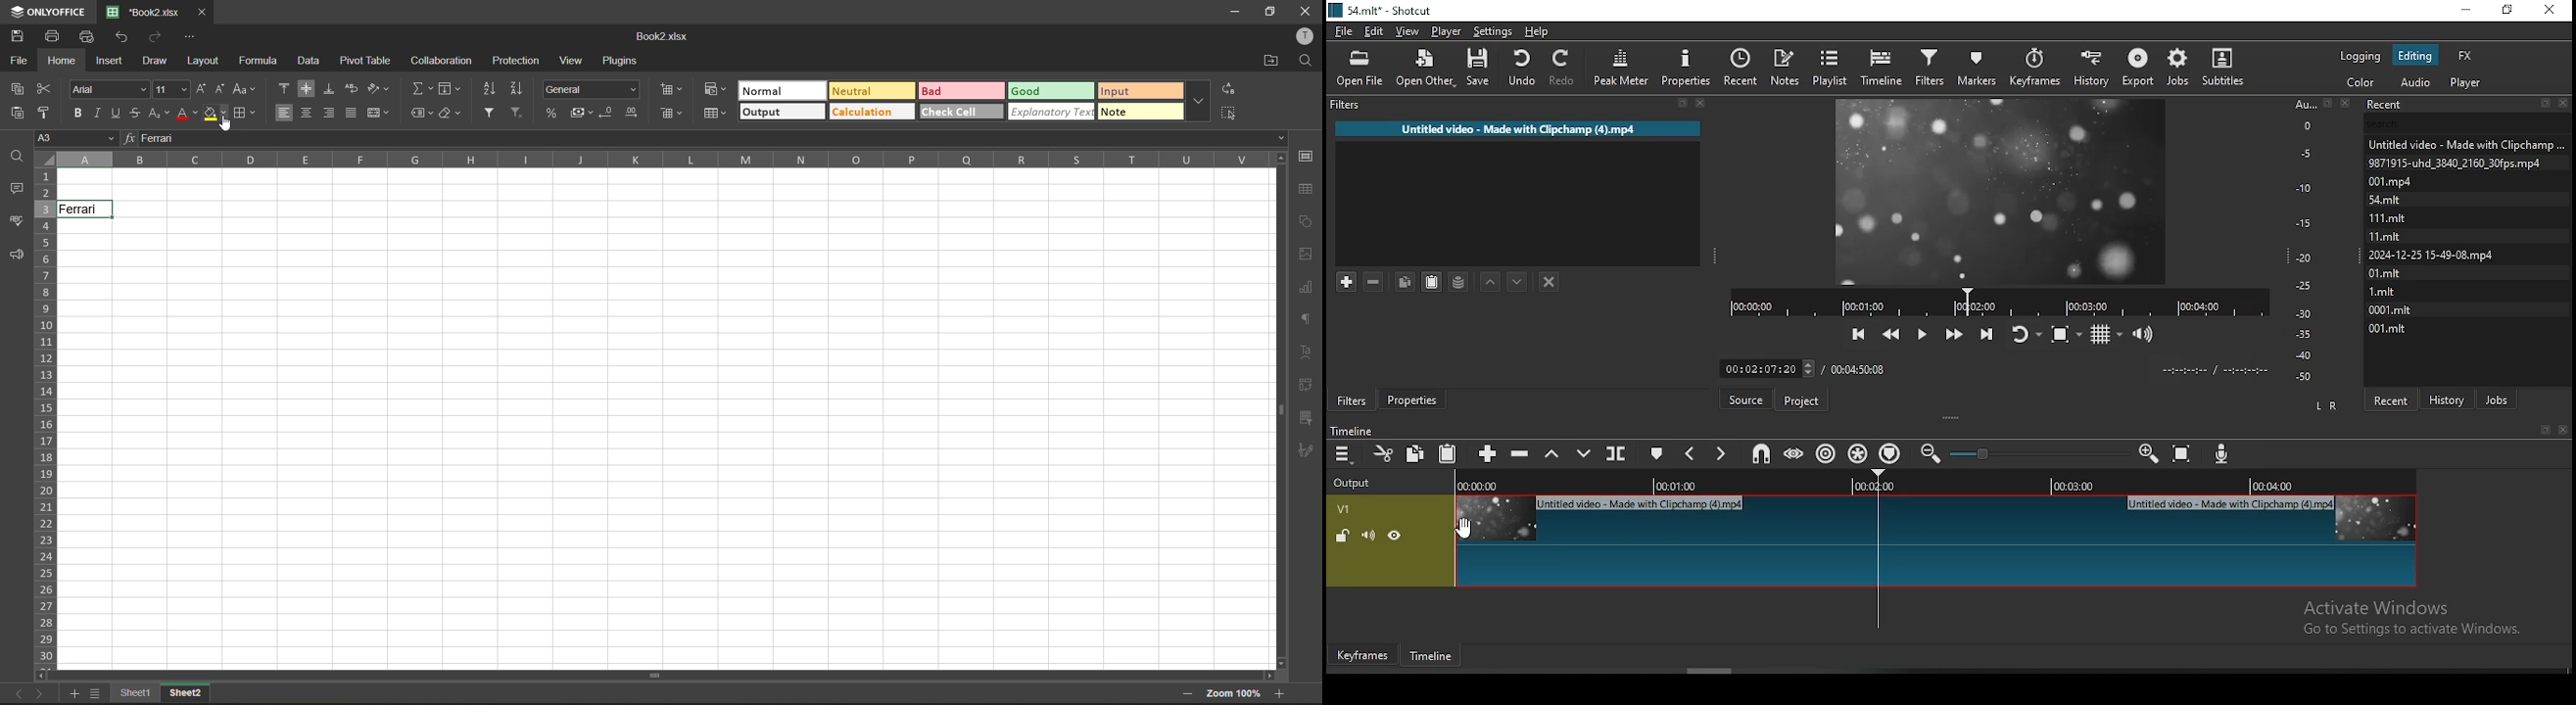 The height and width of the screenshot is (728, 2576). I want to click on timeline, so click(1932, 482).